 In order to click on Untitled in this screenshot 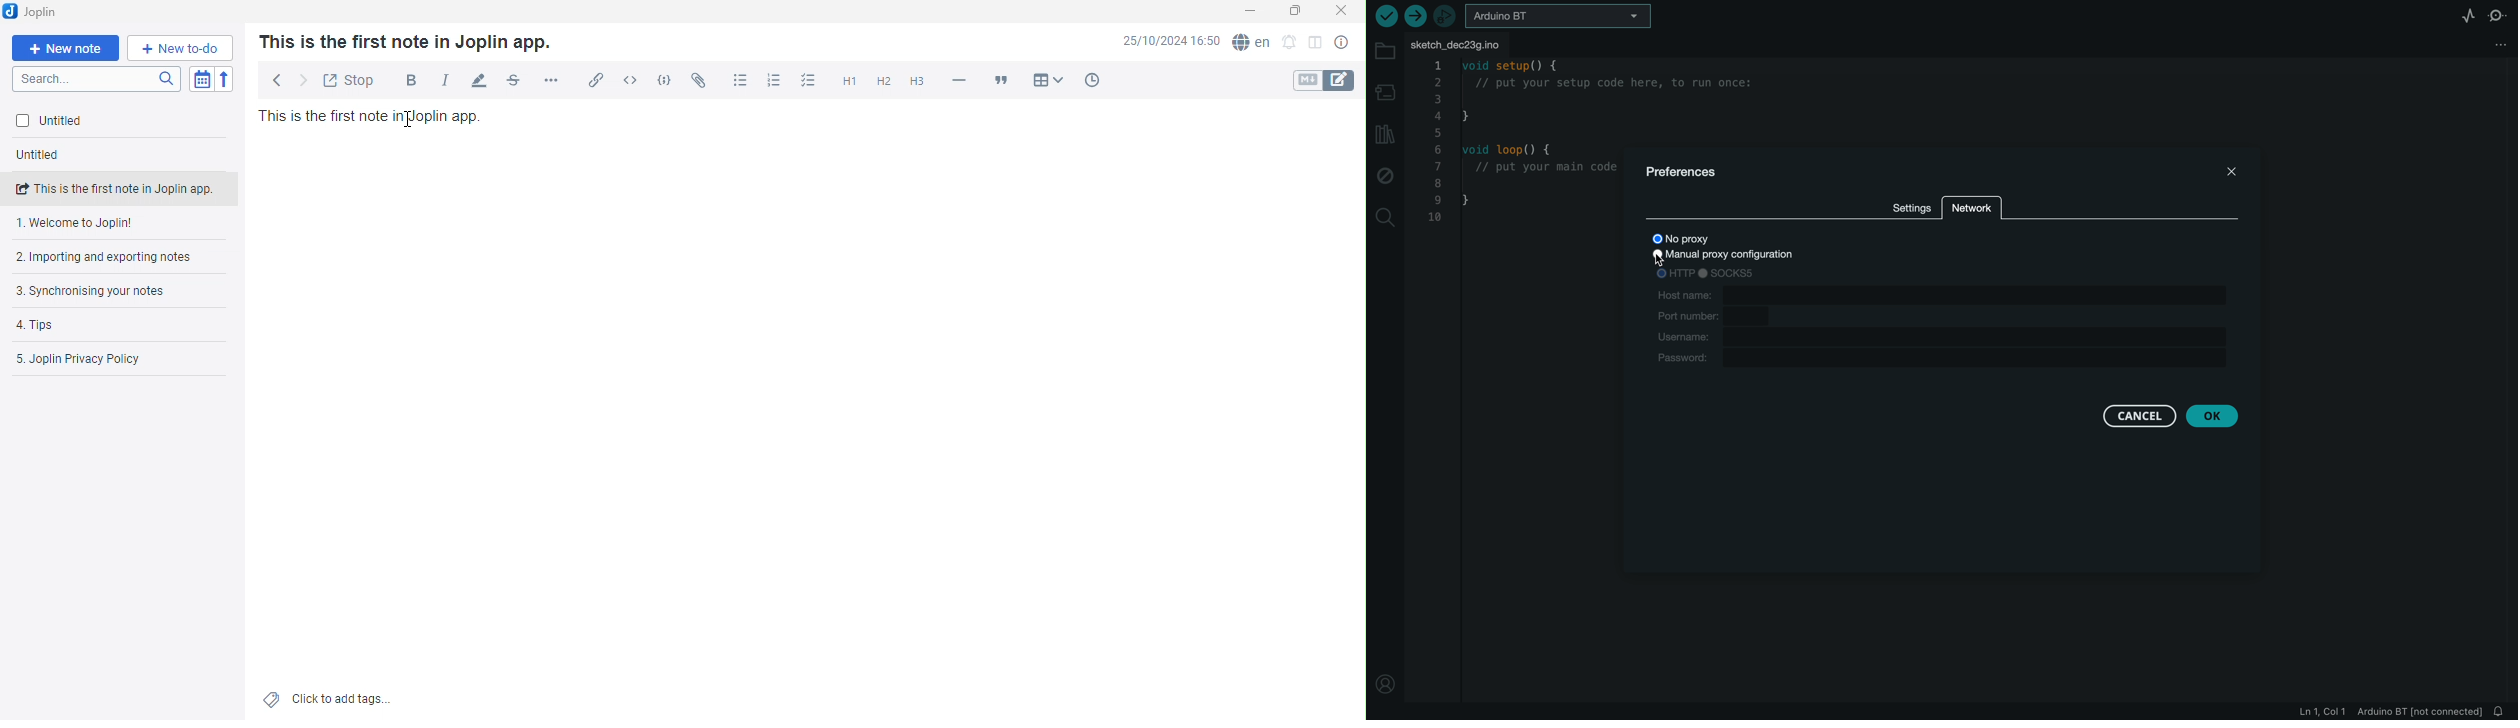, I will do `click(46, 156)`.